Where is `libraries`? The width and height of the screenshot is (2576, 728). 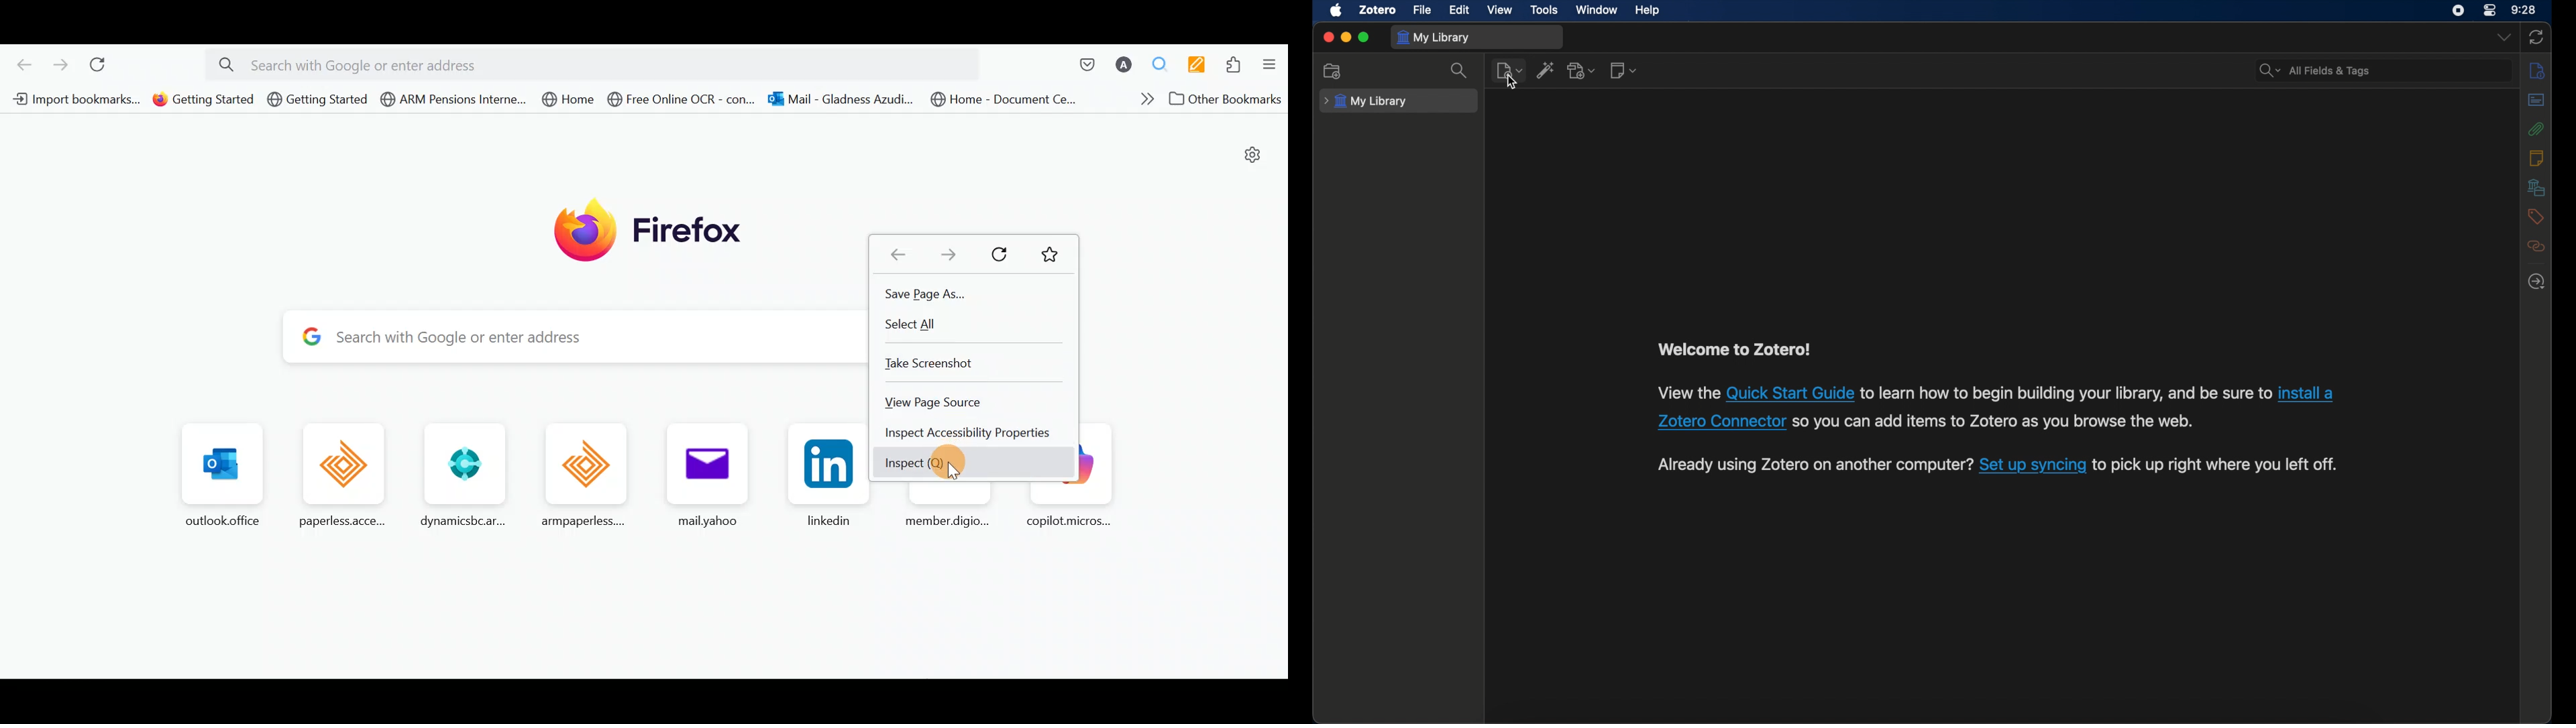
libraries is located at coordinates (2536, 187).